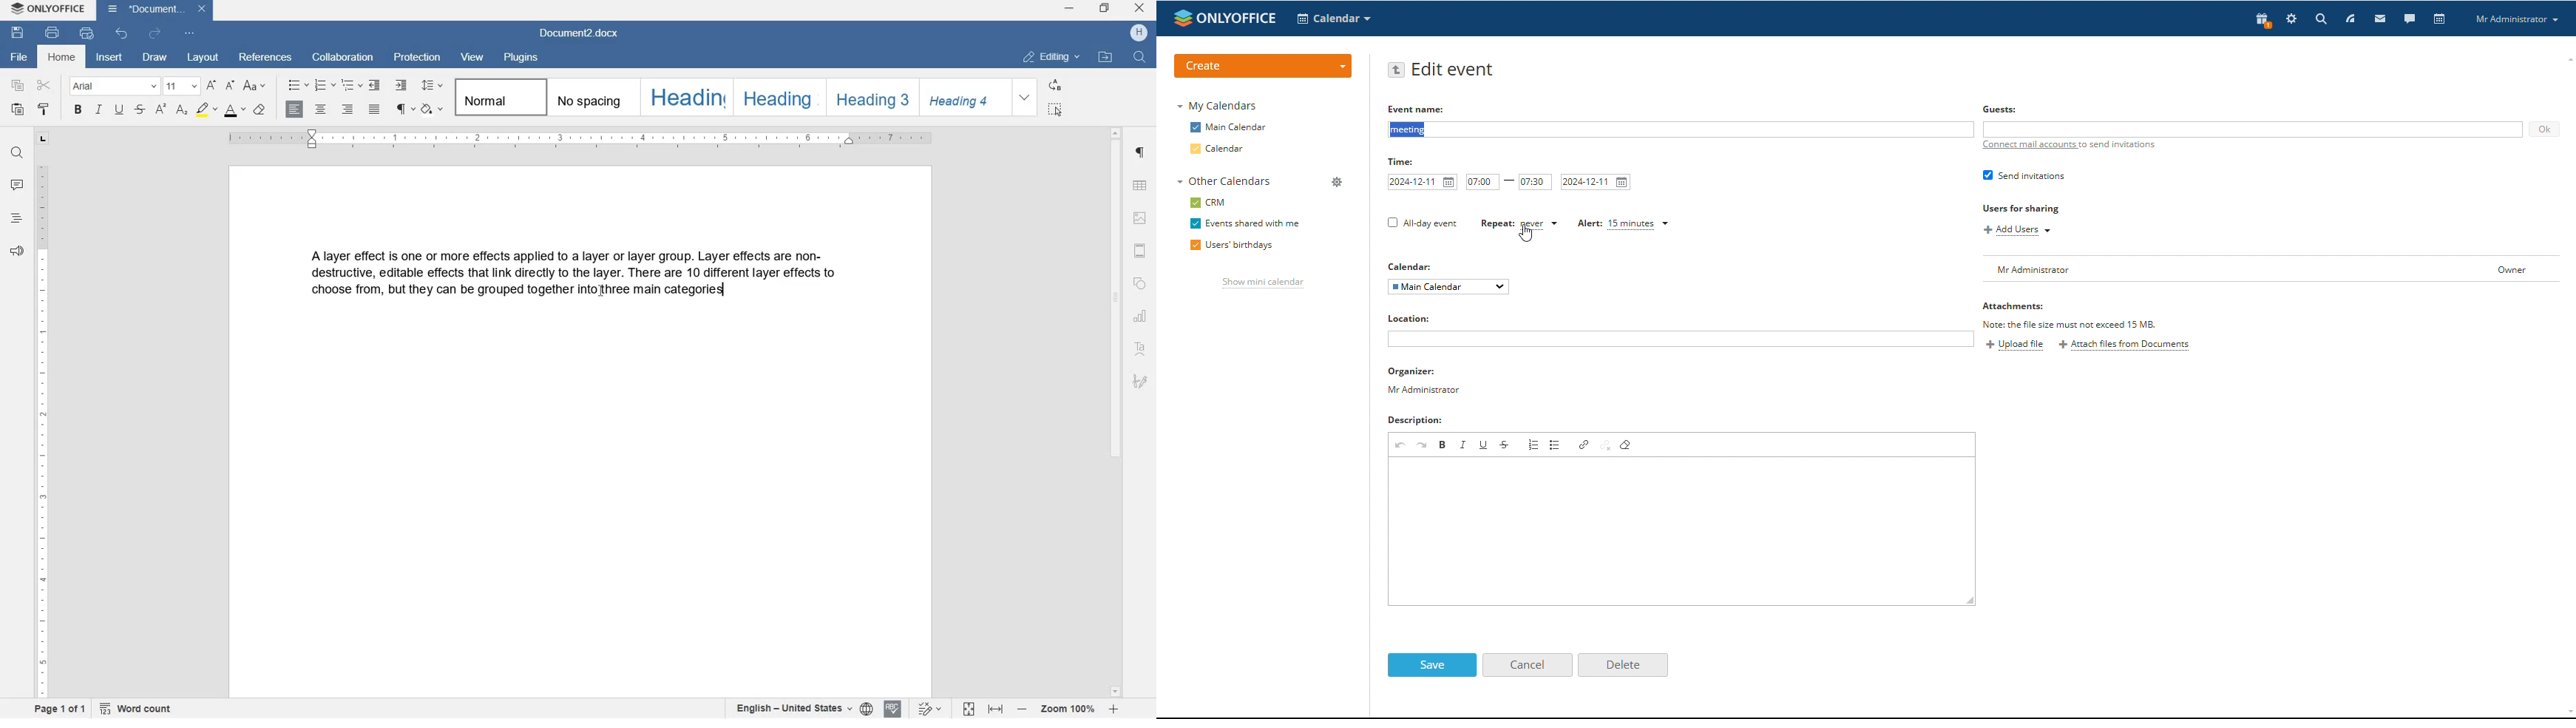 This screenshot has height=728, width=2576. What do you see at coordinates (2253, 129) in the screenshot?
I see `add guests` at bounding box center [2253, 129].